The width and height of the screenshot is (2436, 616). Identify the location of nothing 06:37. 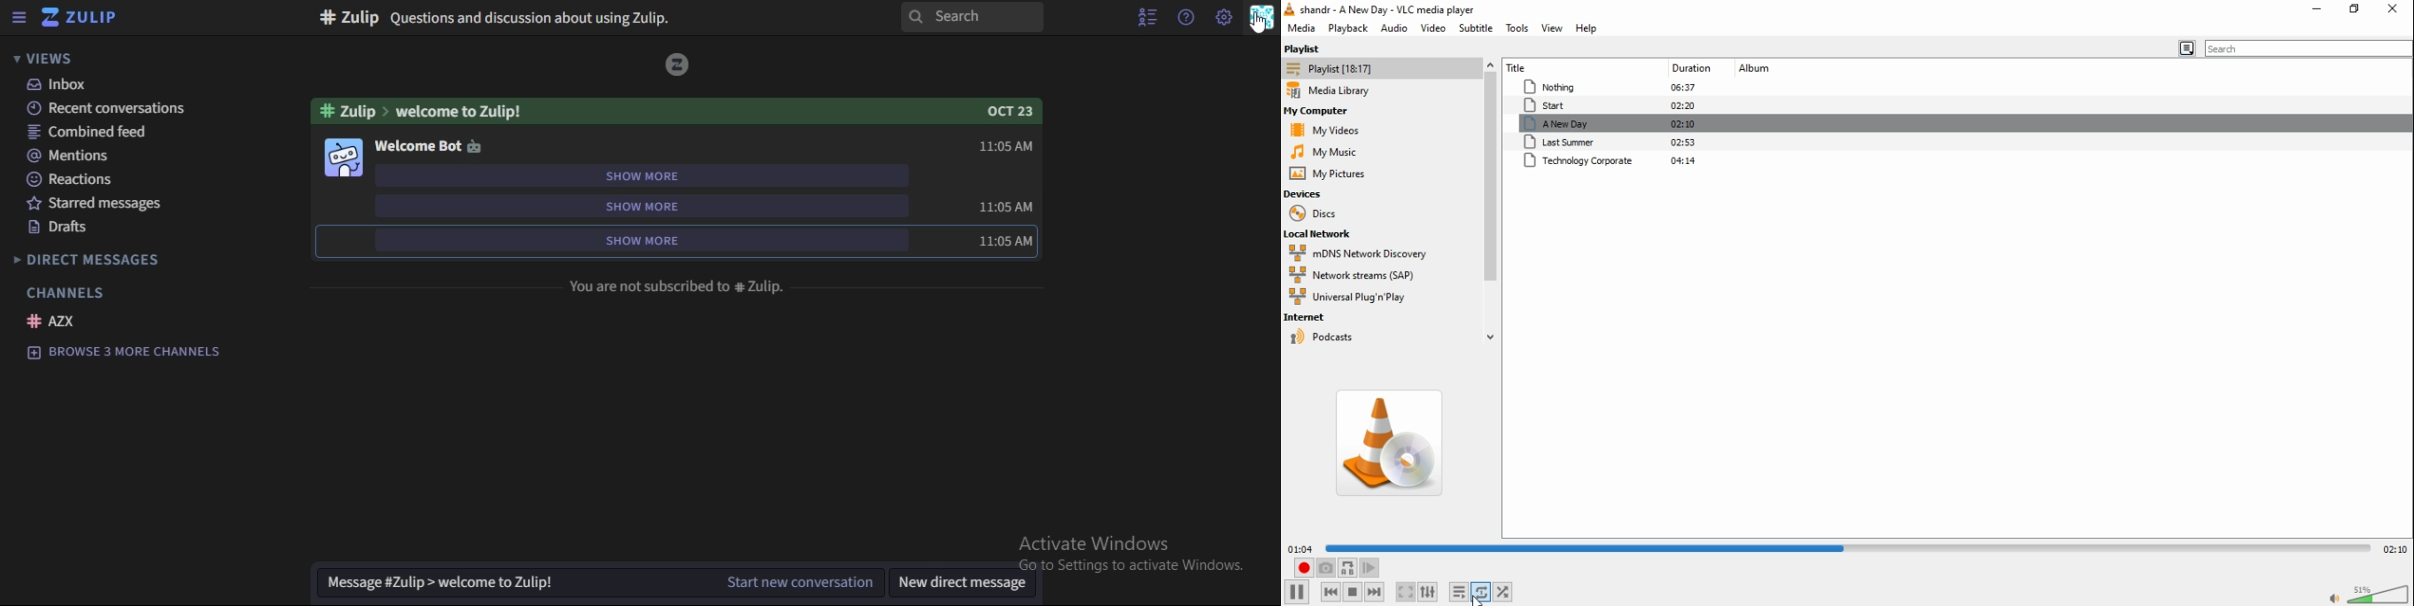
(1608, 88).